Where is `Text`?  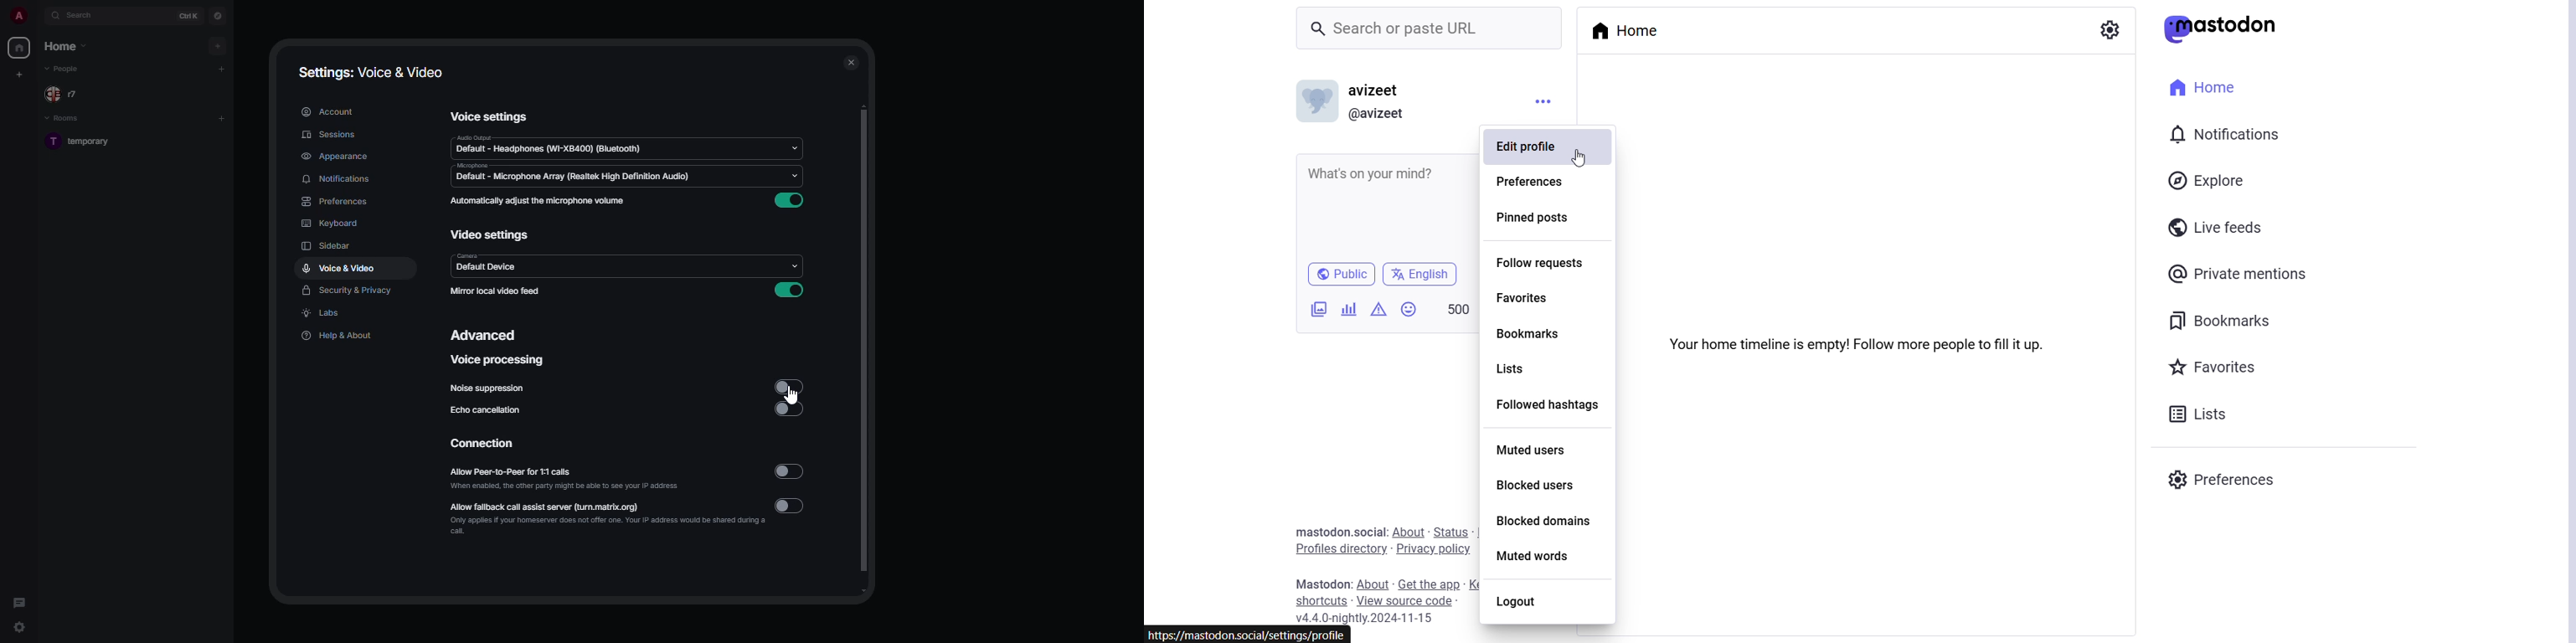
Text is located at coordinates (1322, 583).